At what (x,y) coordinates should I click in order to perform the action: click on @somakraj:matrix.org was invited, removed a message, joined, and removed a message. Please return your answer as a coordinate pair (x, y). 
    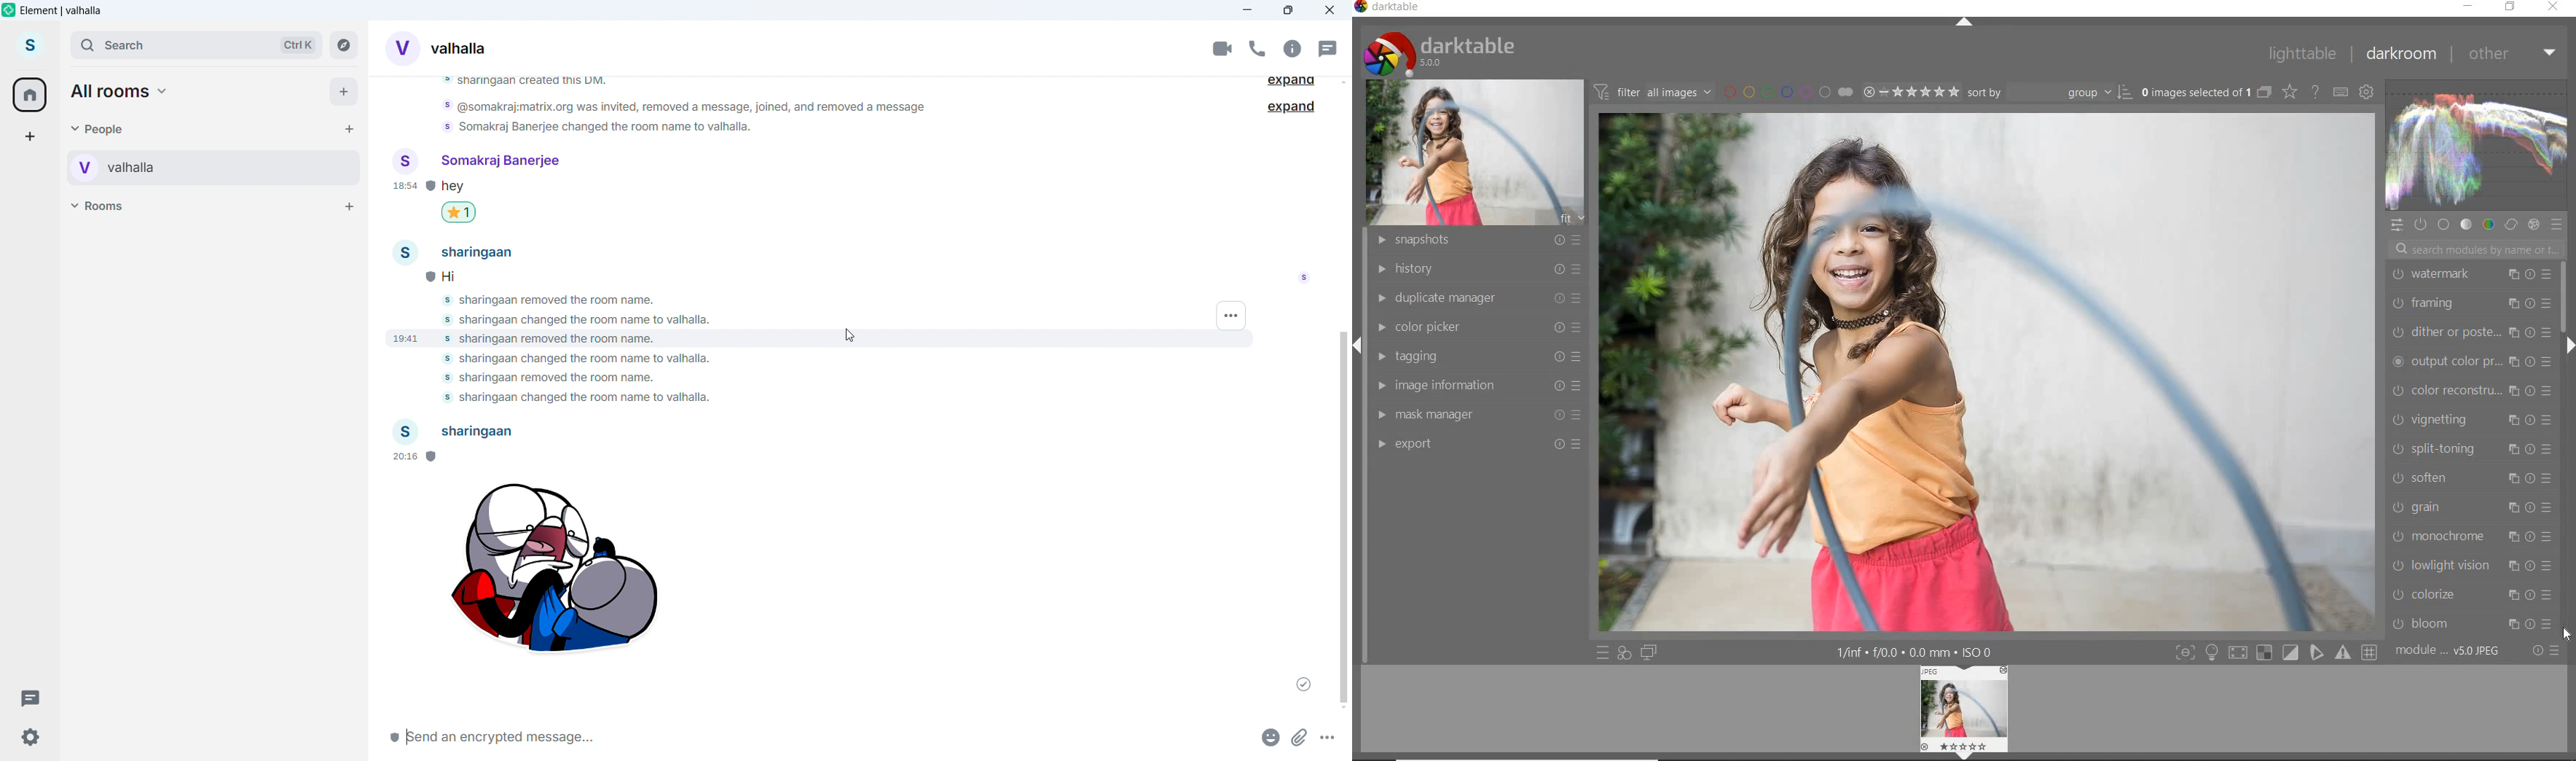
    Looking at the image, I should click on (681, 107).